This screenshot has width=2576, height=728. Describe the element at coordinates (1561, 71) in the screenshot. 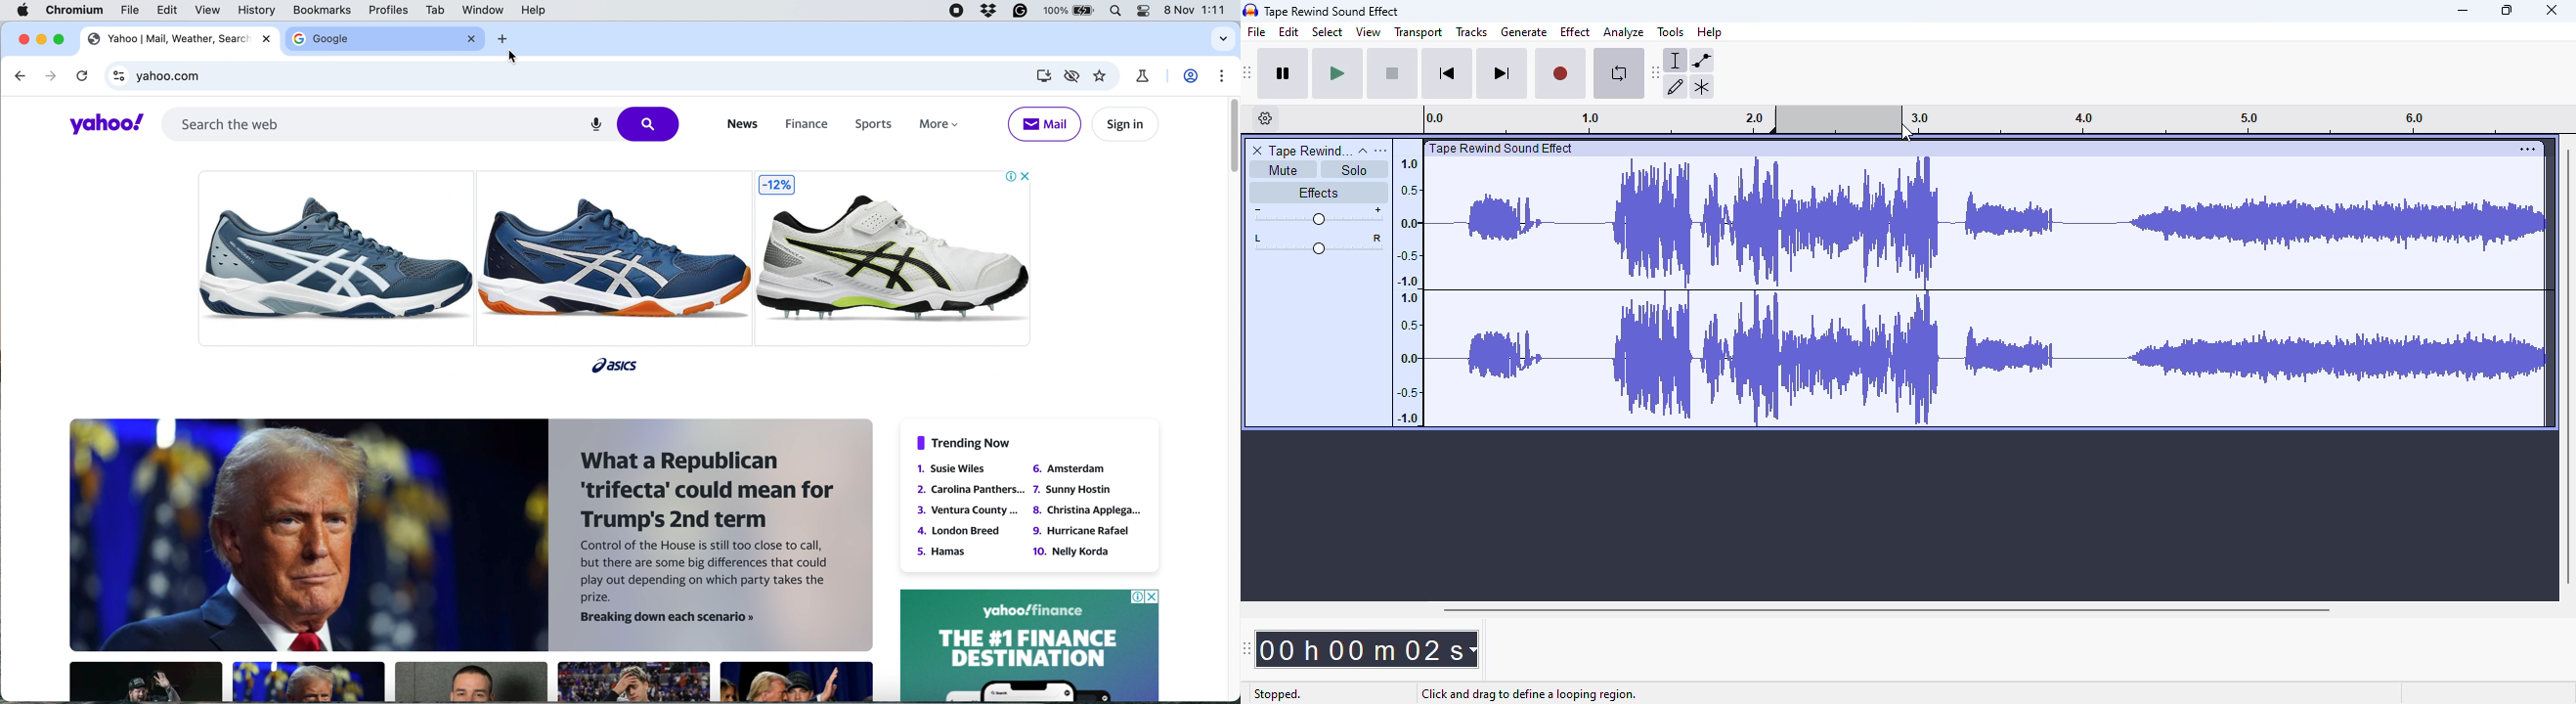

I see `record` at that location.